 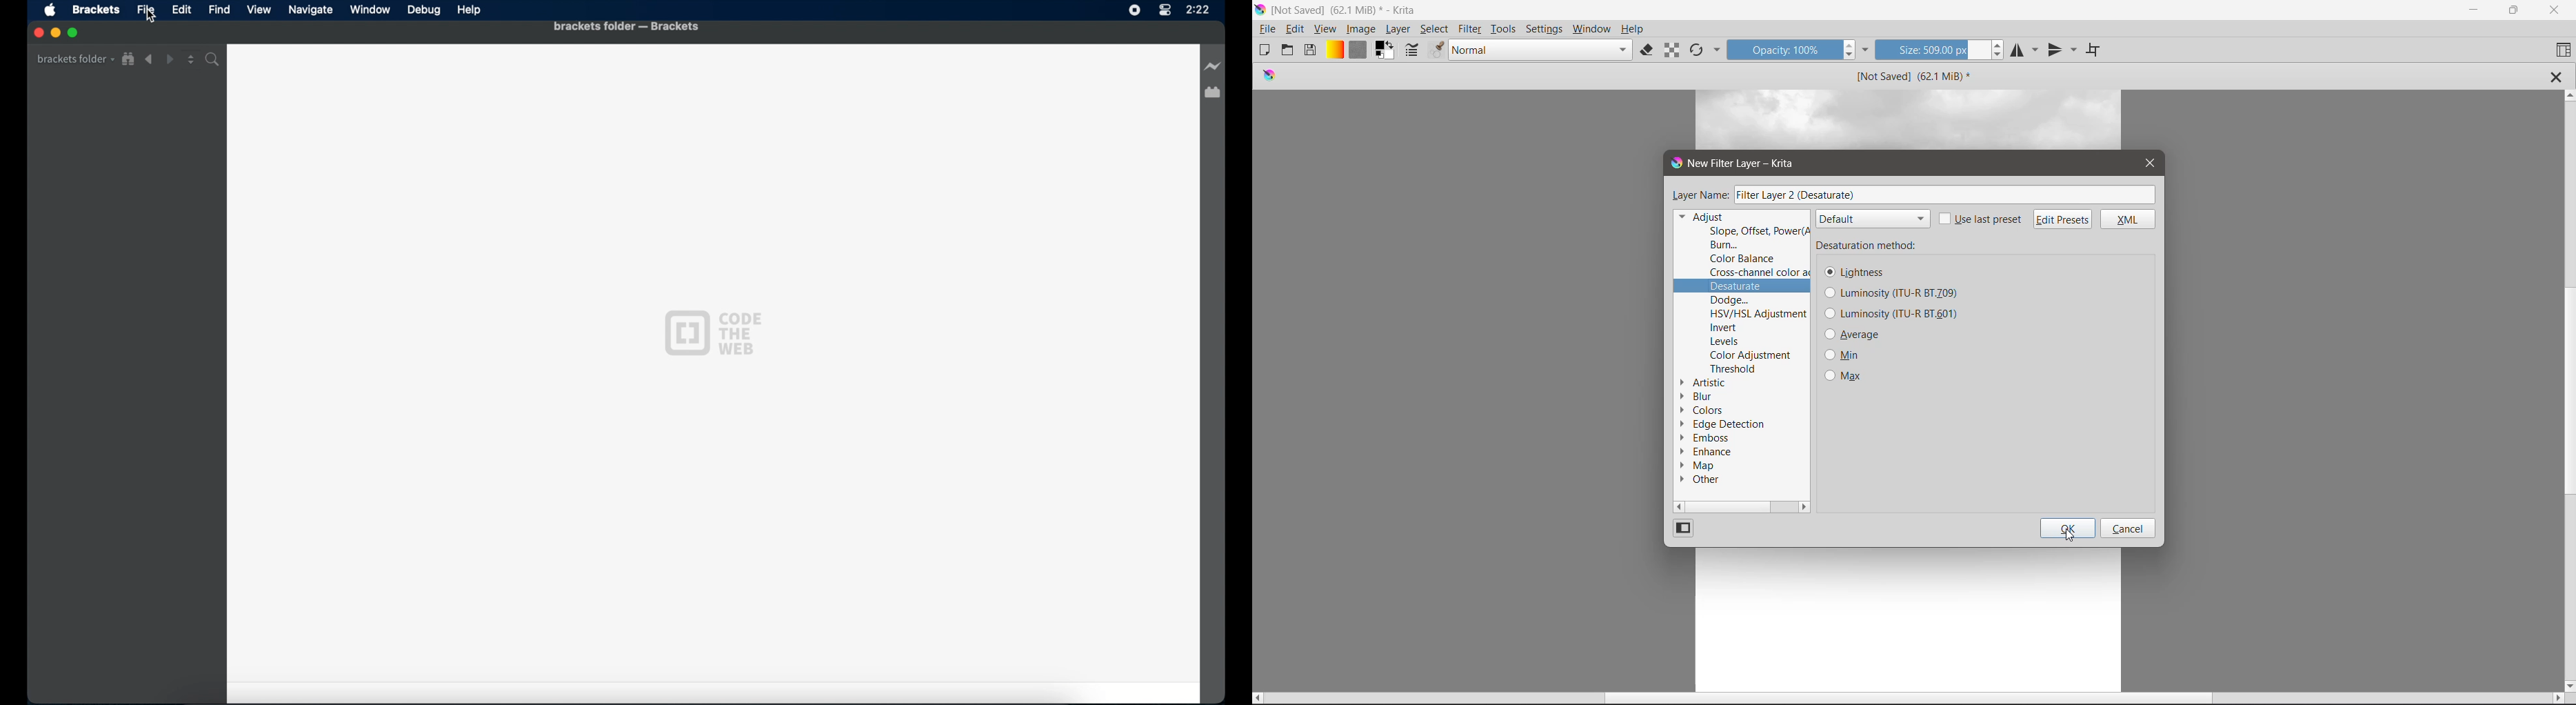 What do you see at coordinates (2068, 528) in the screenshot?
I see `OK` at bounding box center [2068, 528].